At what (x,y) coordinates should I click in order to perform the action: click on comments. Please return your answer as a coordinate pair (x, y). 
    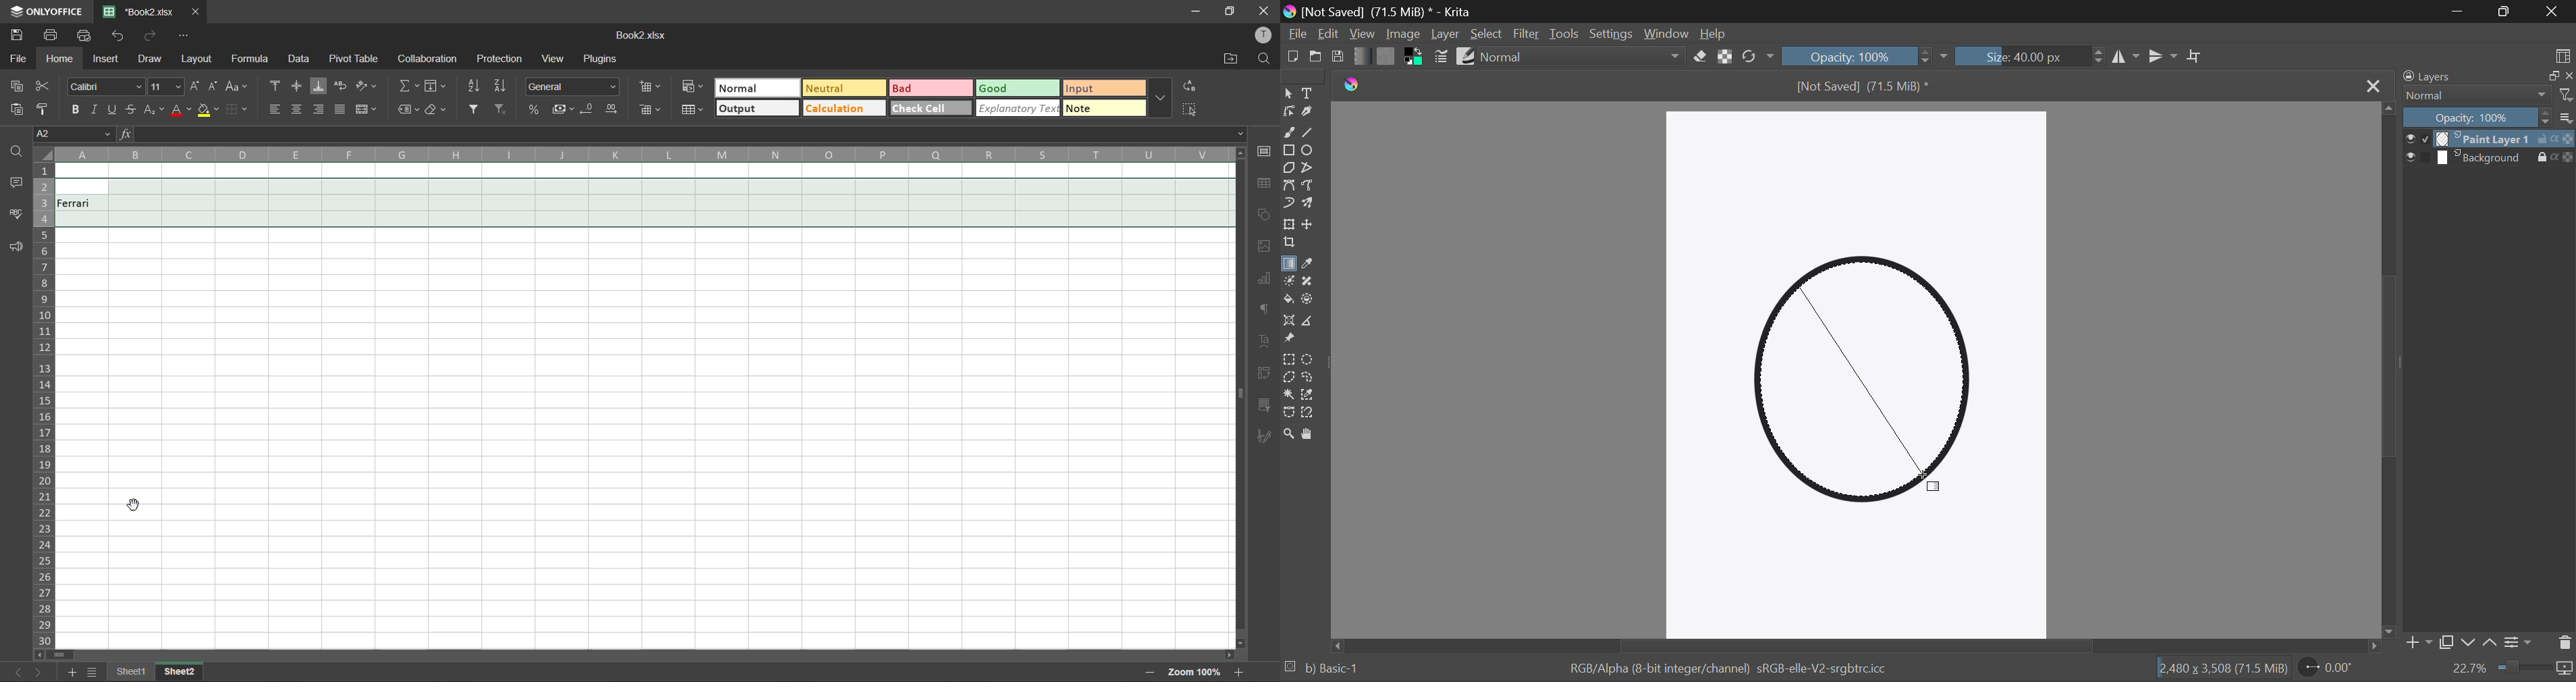
    Looking at the image, I should click on (19, 185).